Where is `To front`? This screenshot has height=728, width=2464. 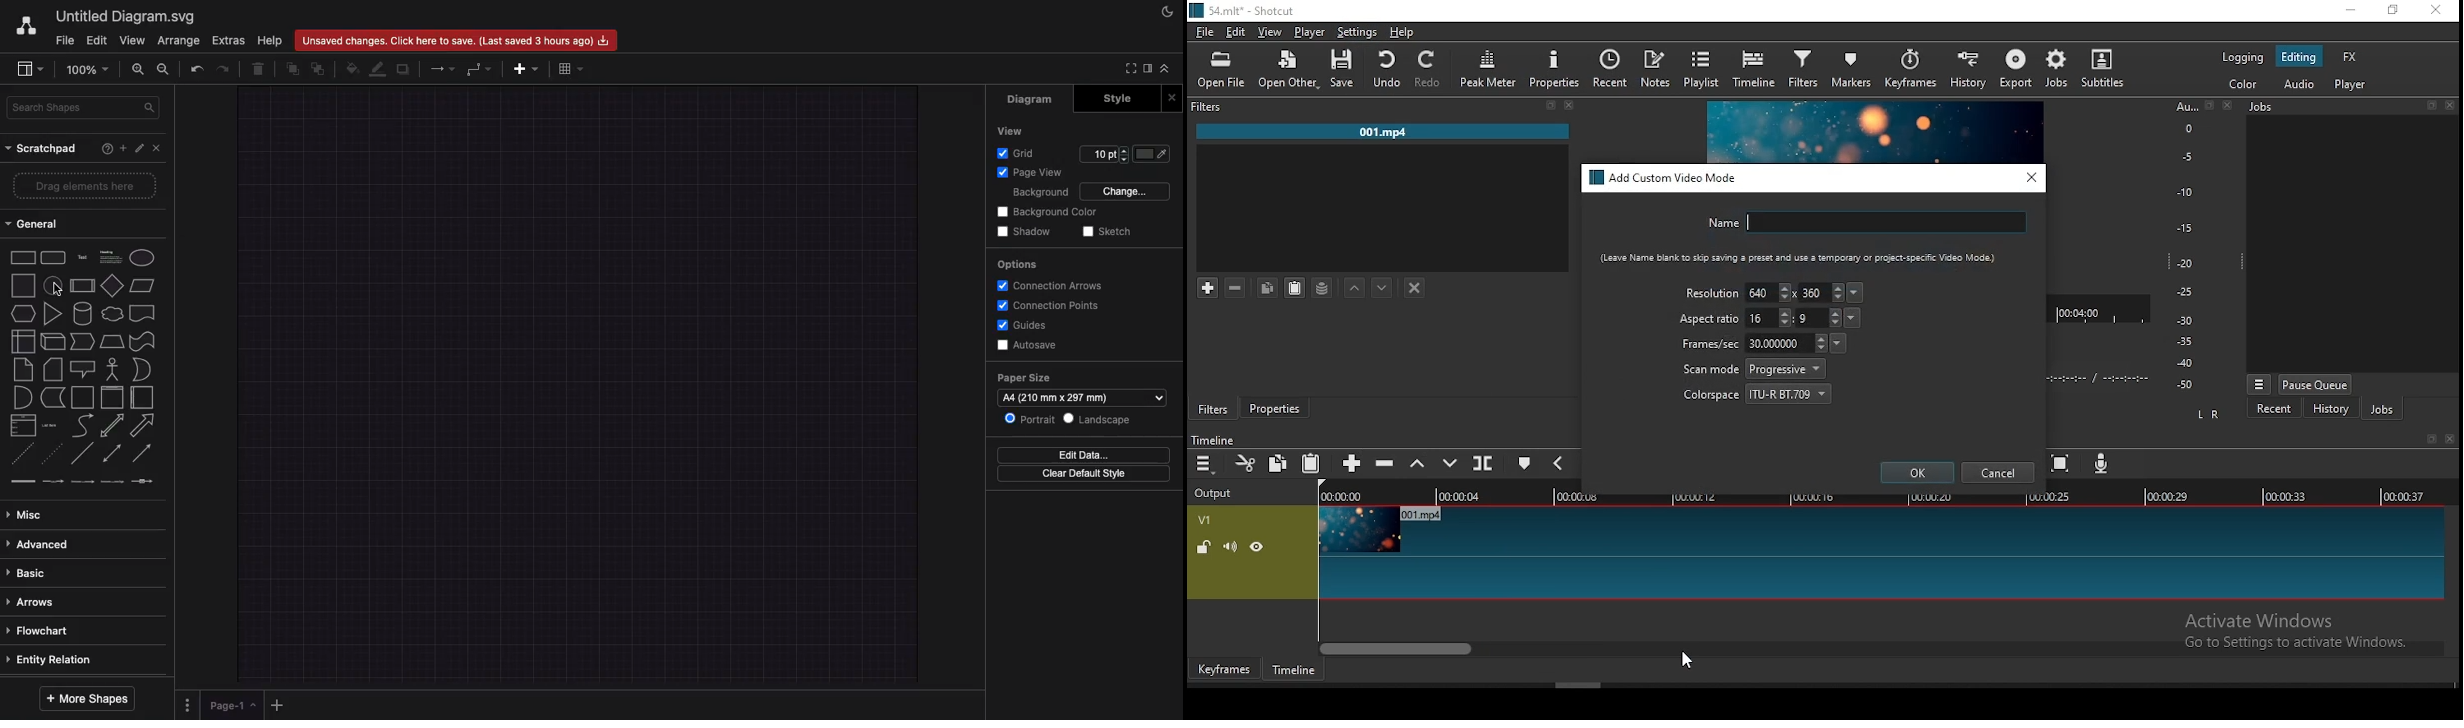
To front is located at coordinates (293, 67).